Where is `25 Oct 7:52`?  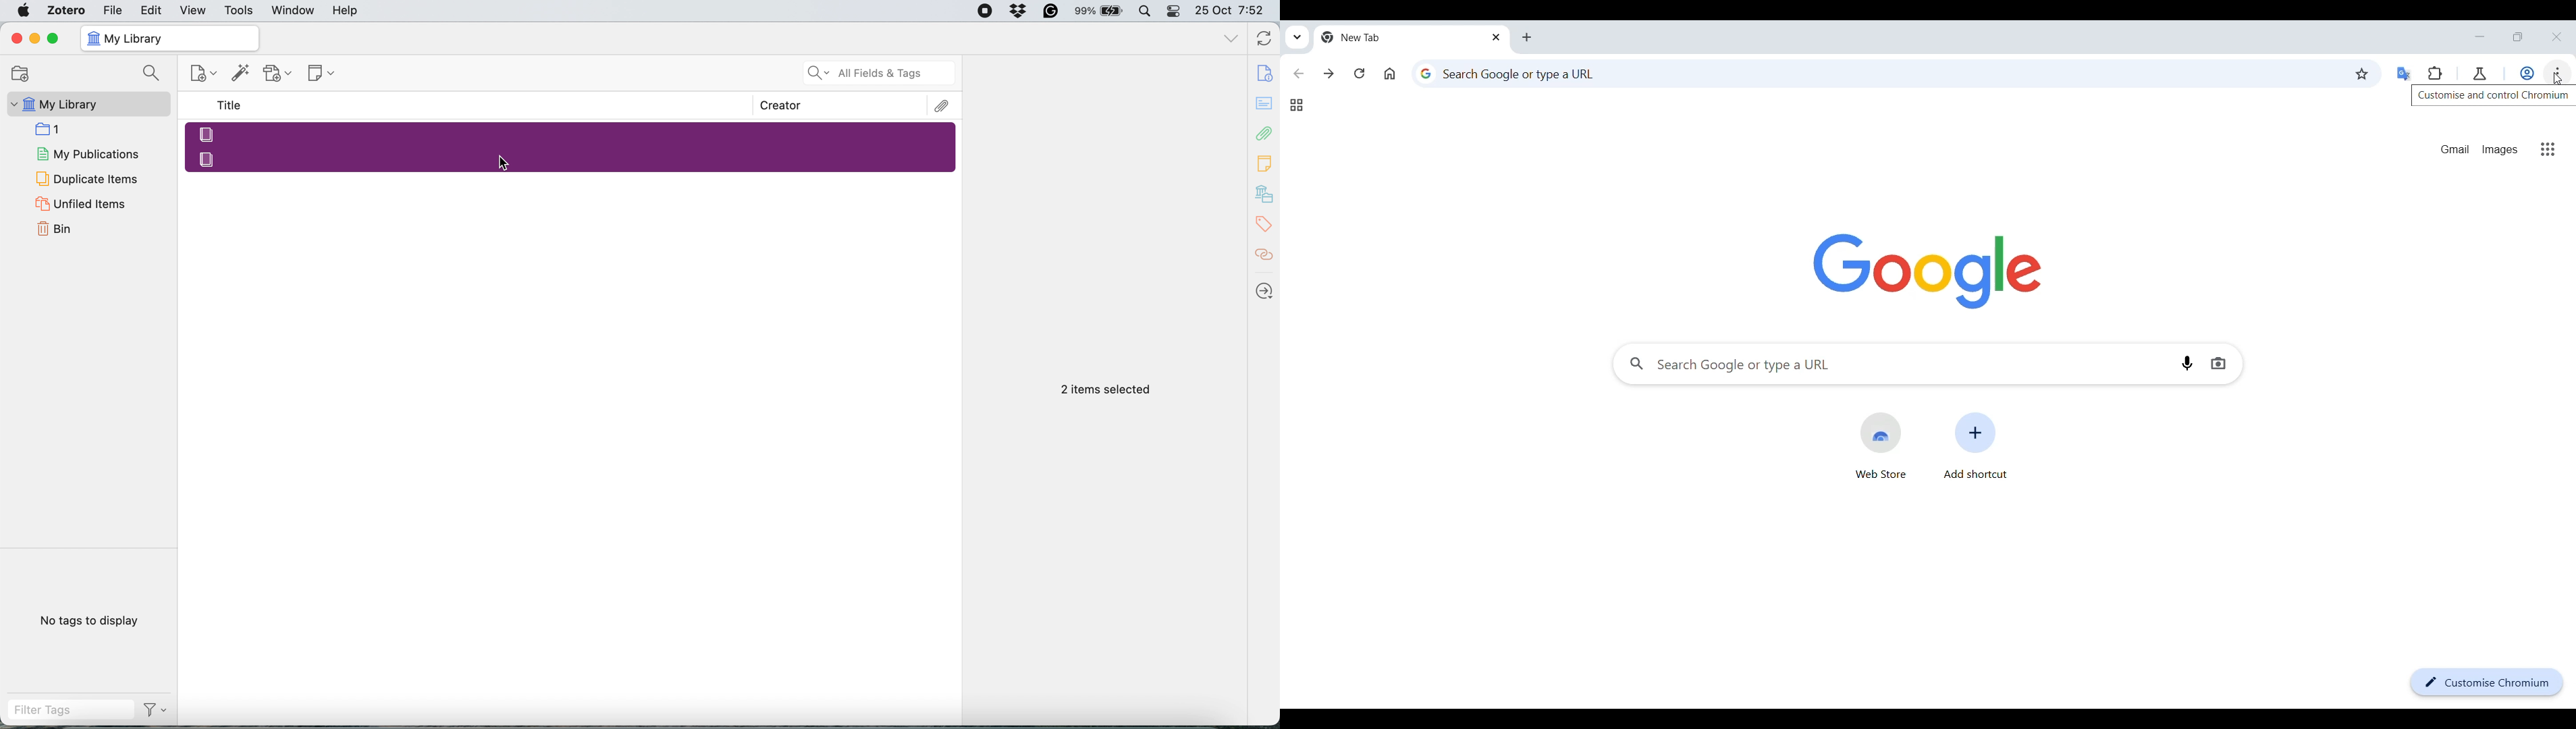 25 Oct 7:52 is located at coordinates (1235, 12).